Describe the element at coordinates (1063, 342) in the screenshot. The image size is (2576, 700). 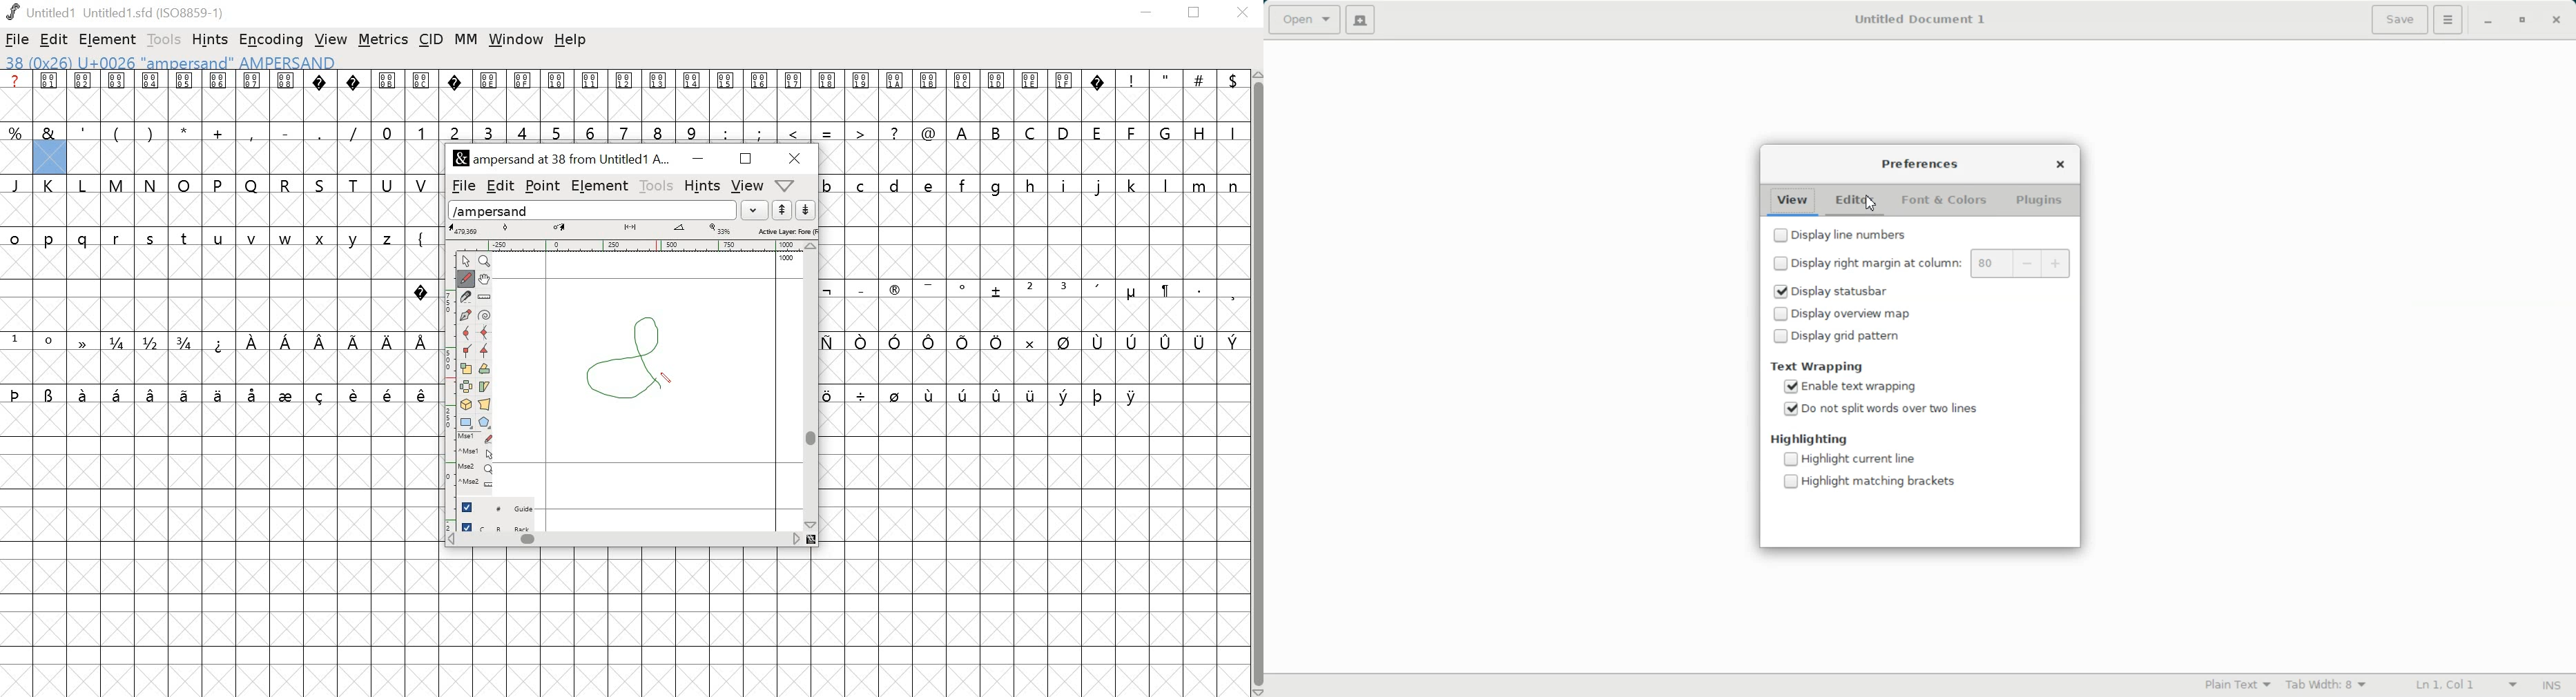
I see `symbol` at that location.